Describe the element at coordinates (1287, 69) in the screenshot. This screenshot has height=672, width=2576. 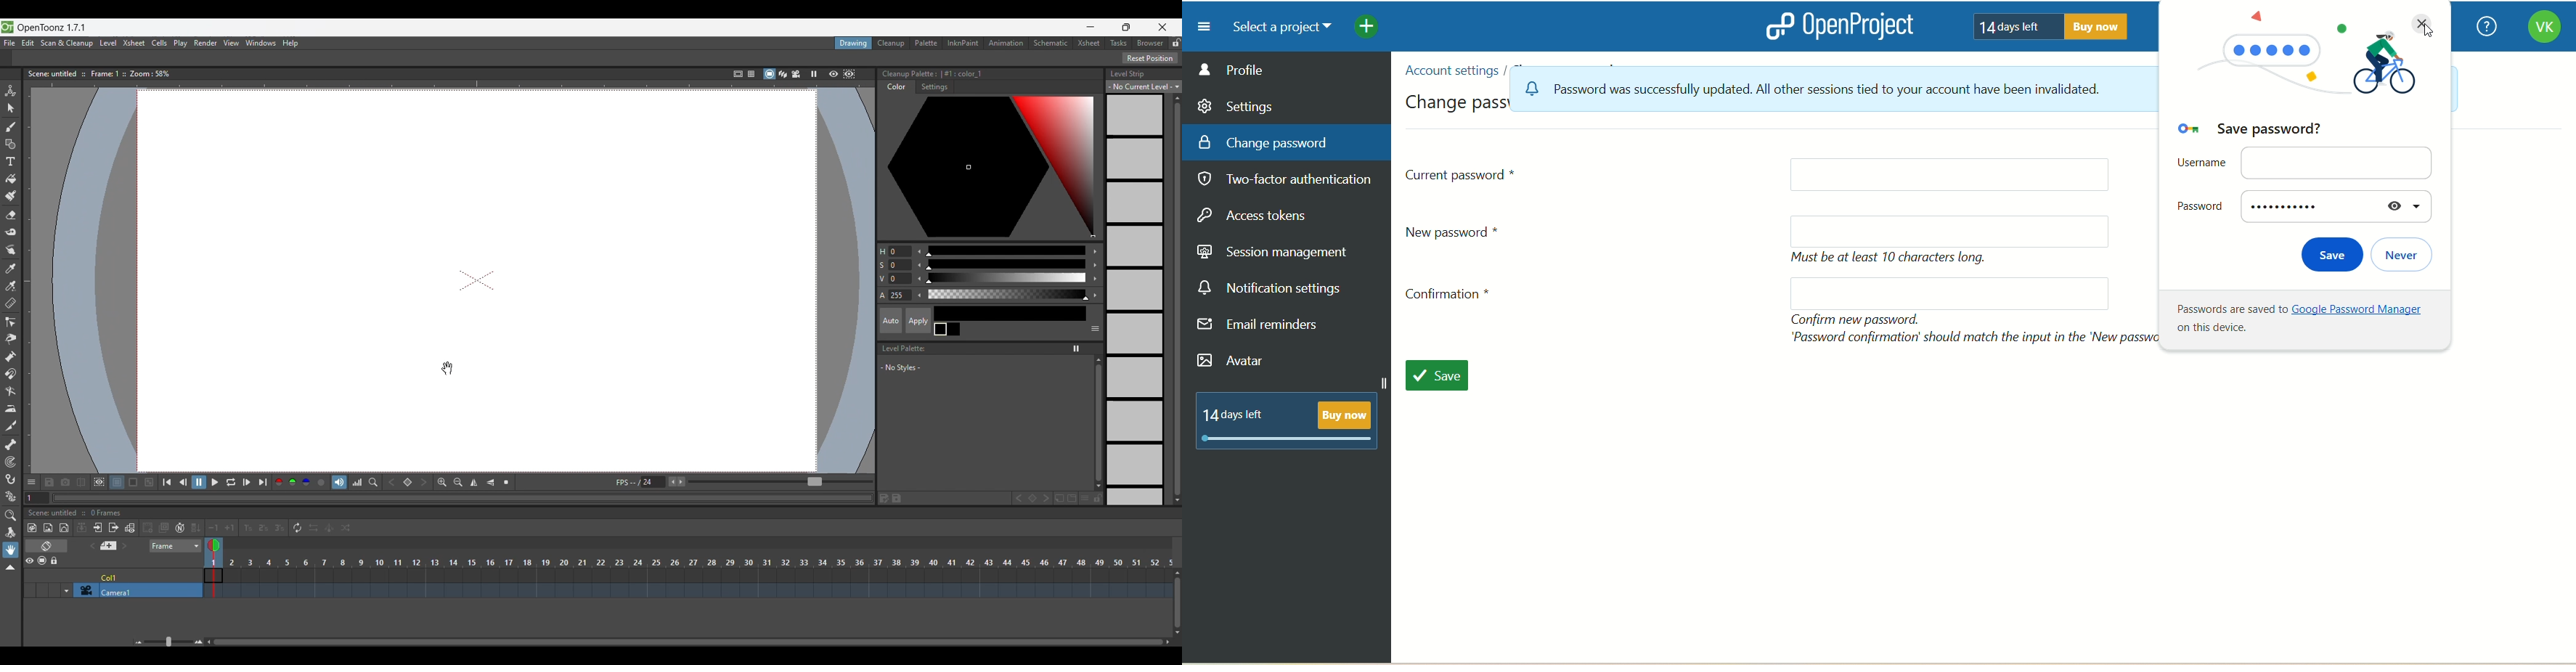
I see `profile` at that location.